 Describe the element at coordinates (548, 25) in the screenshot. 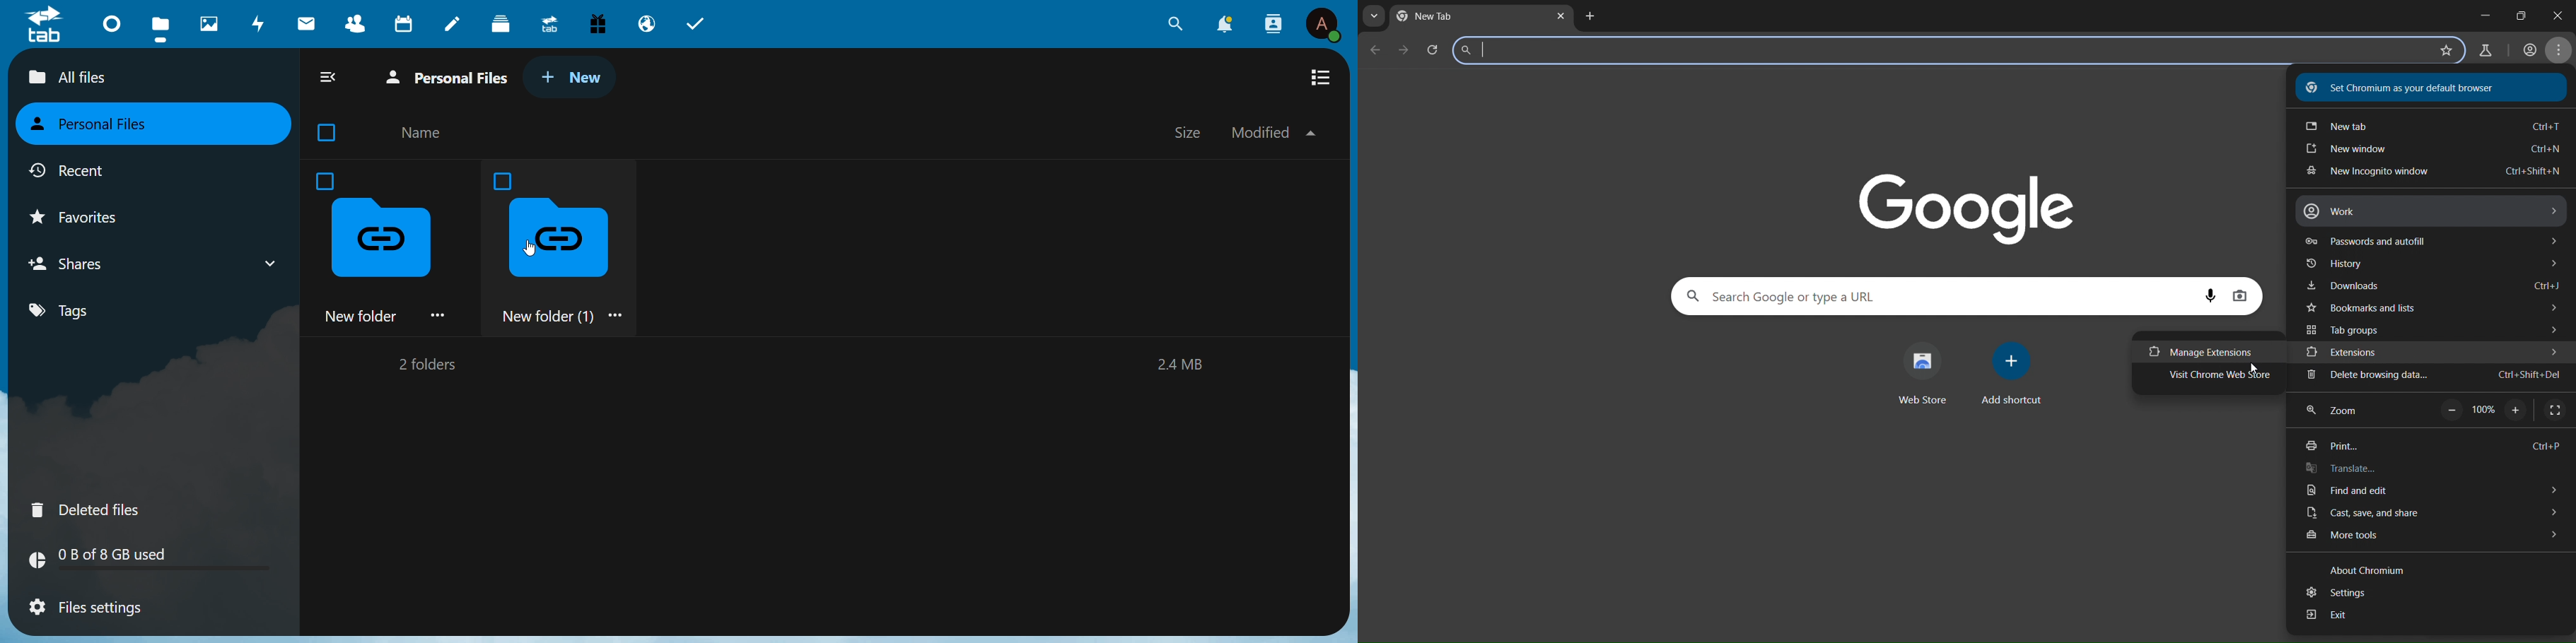

I see `upgrade` at that location.